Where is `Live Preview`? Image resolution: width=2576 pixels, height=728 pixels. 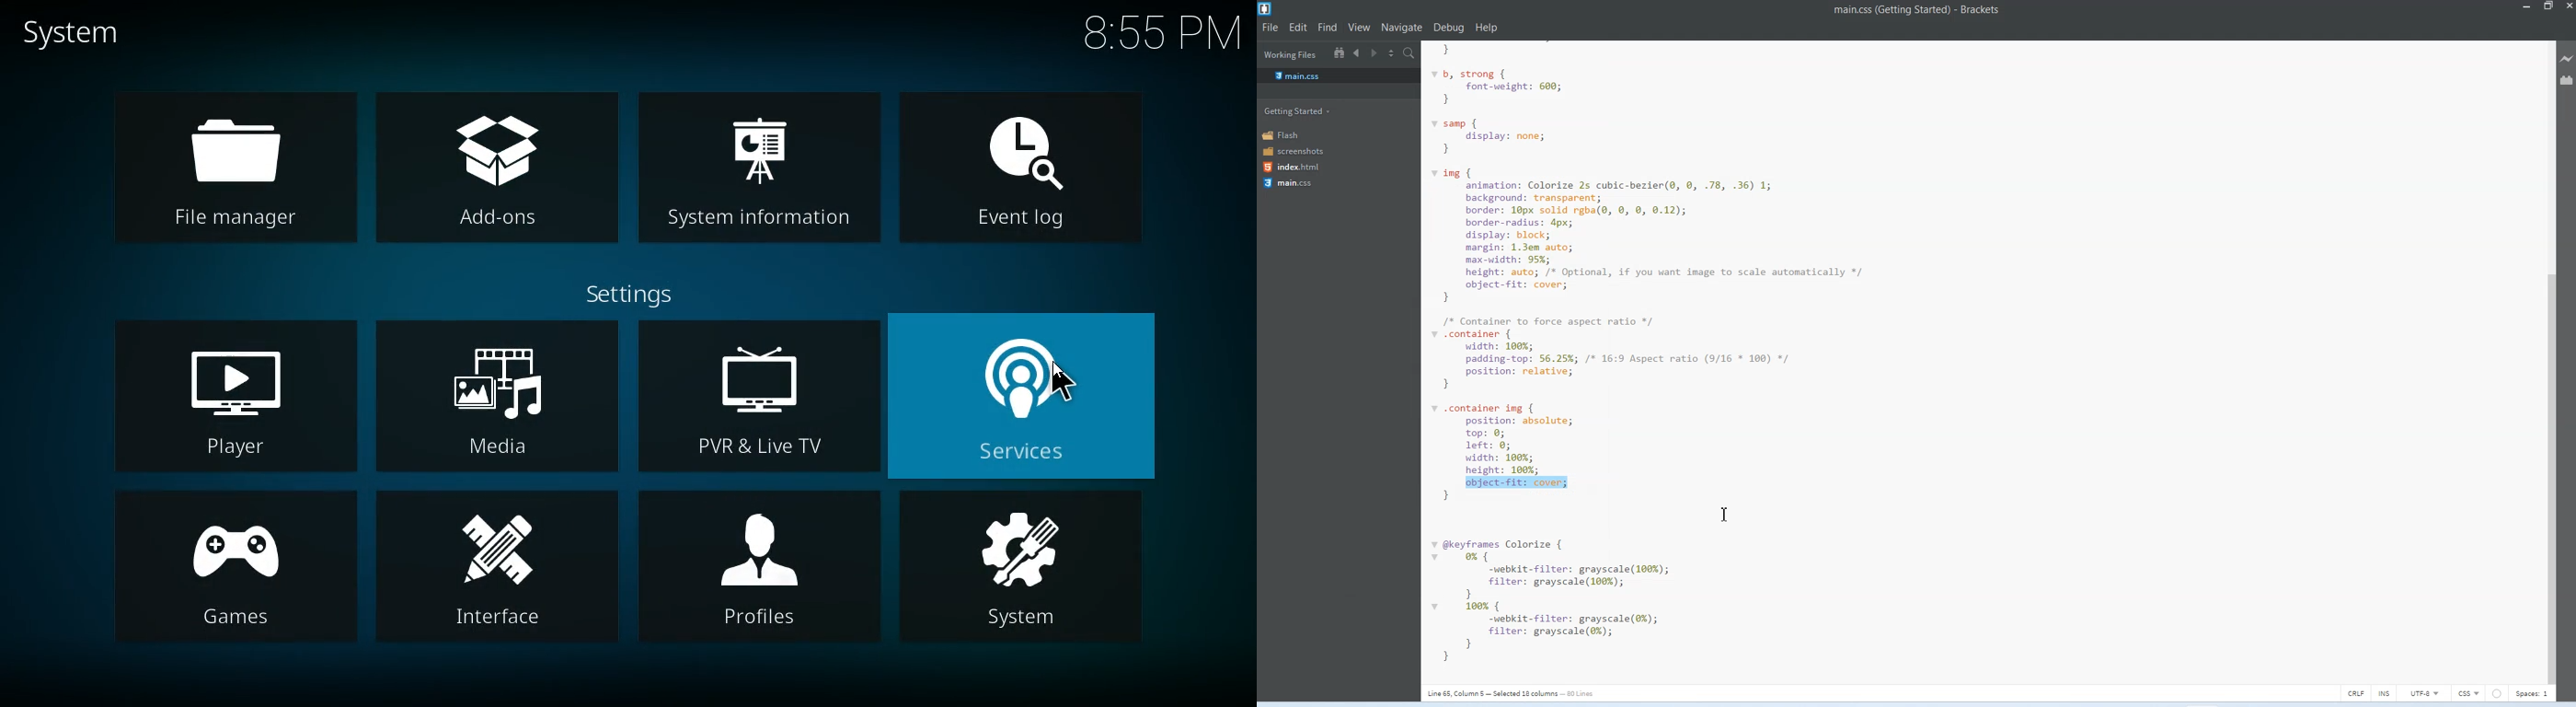 Live Preview is located at coordinates (2568, 56).